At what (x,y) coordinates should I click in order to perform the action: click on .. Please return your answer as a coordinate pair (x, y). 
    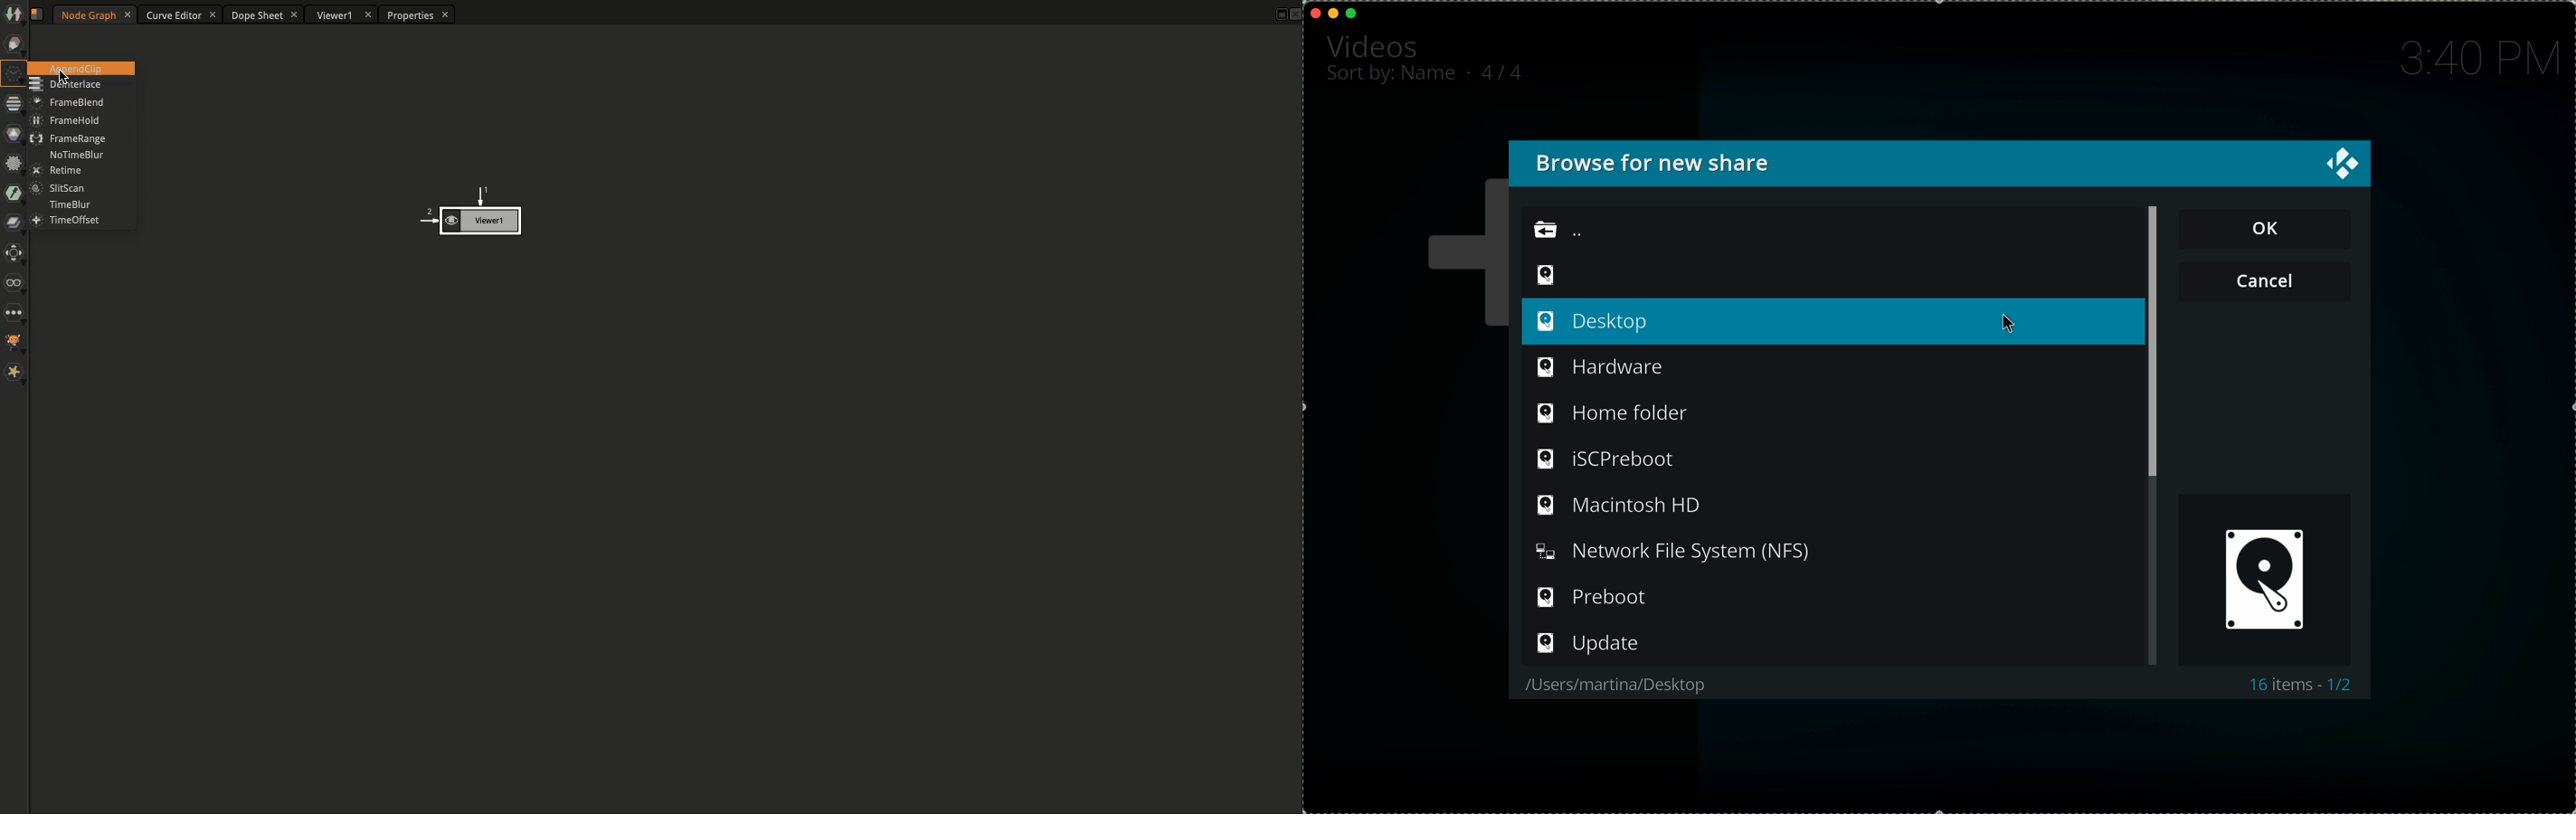
    Looking at the image, I should click on (1472, 72).